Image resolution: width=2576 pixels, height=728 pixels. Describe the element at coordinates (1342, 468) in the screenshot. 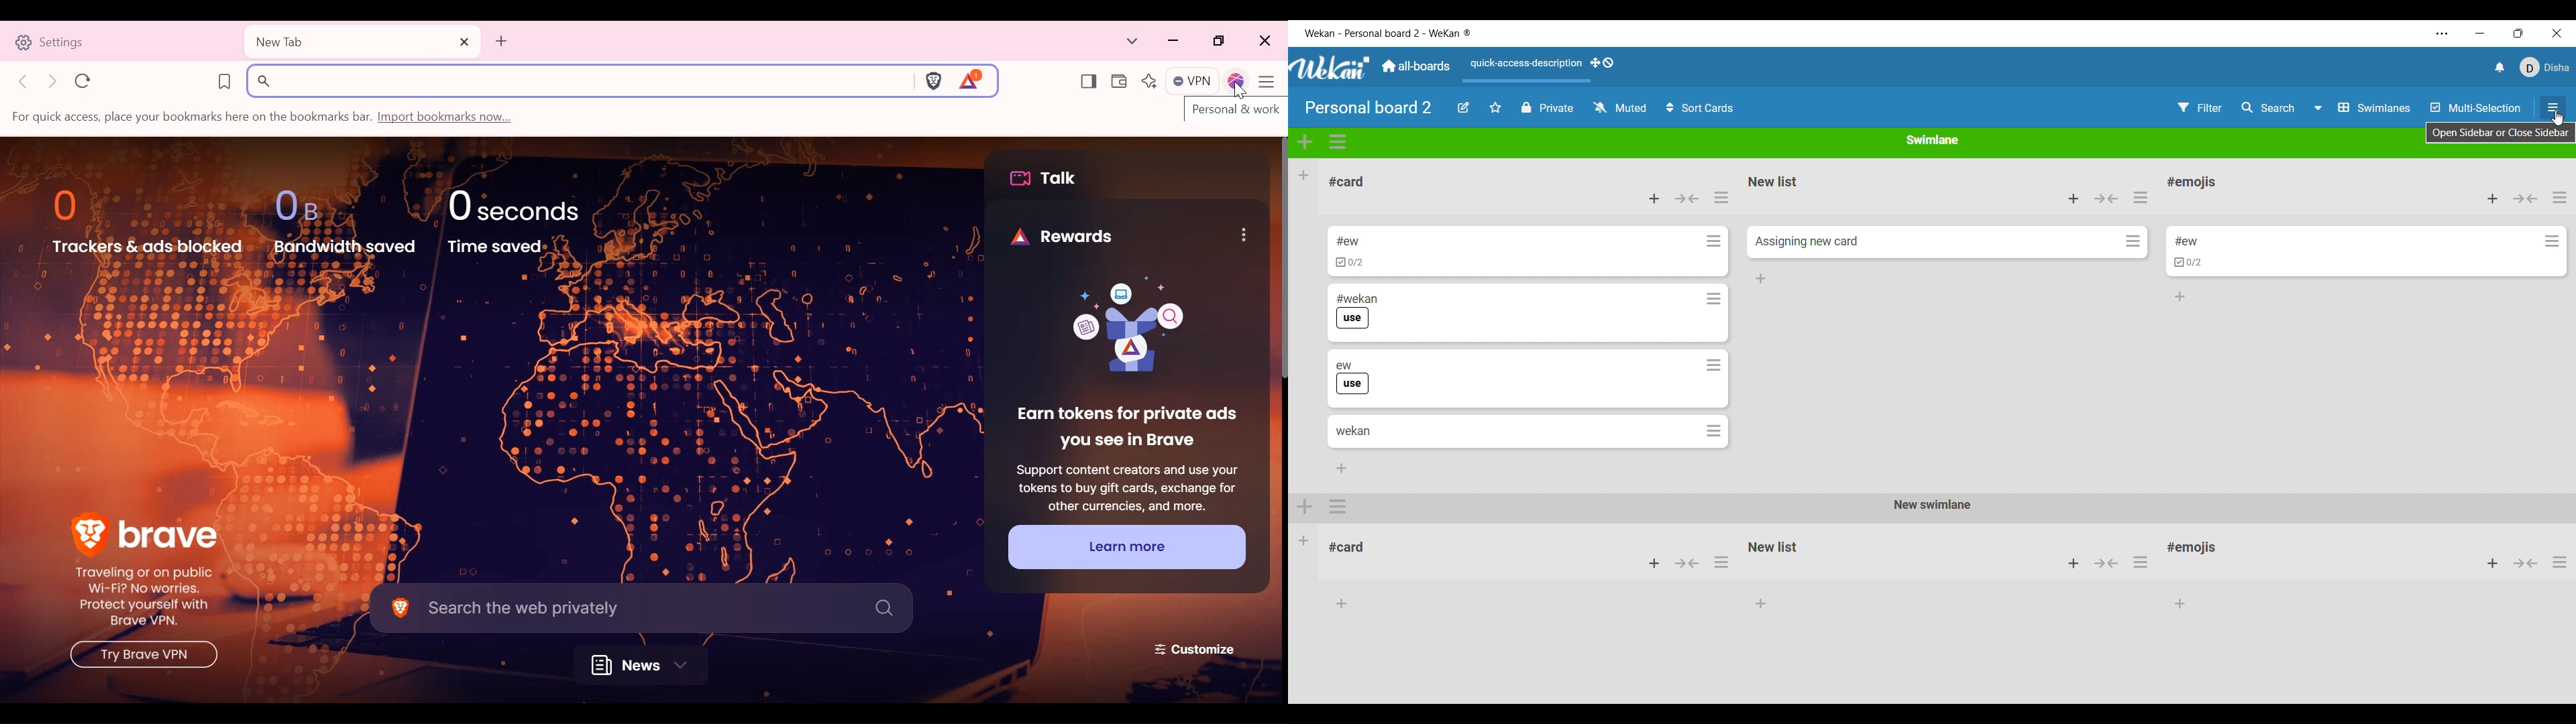

I see `Add card to bottom of list` at that location.